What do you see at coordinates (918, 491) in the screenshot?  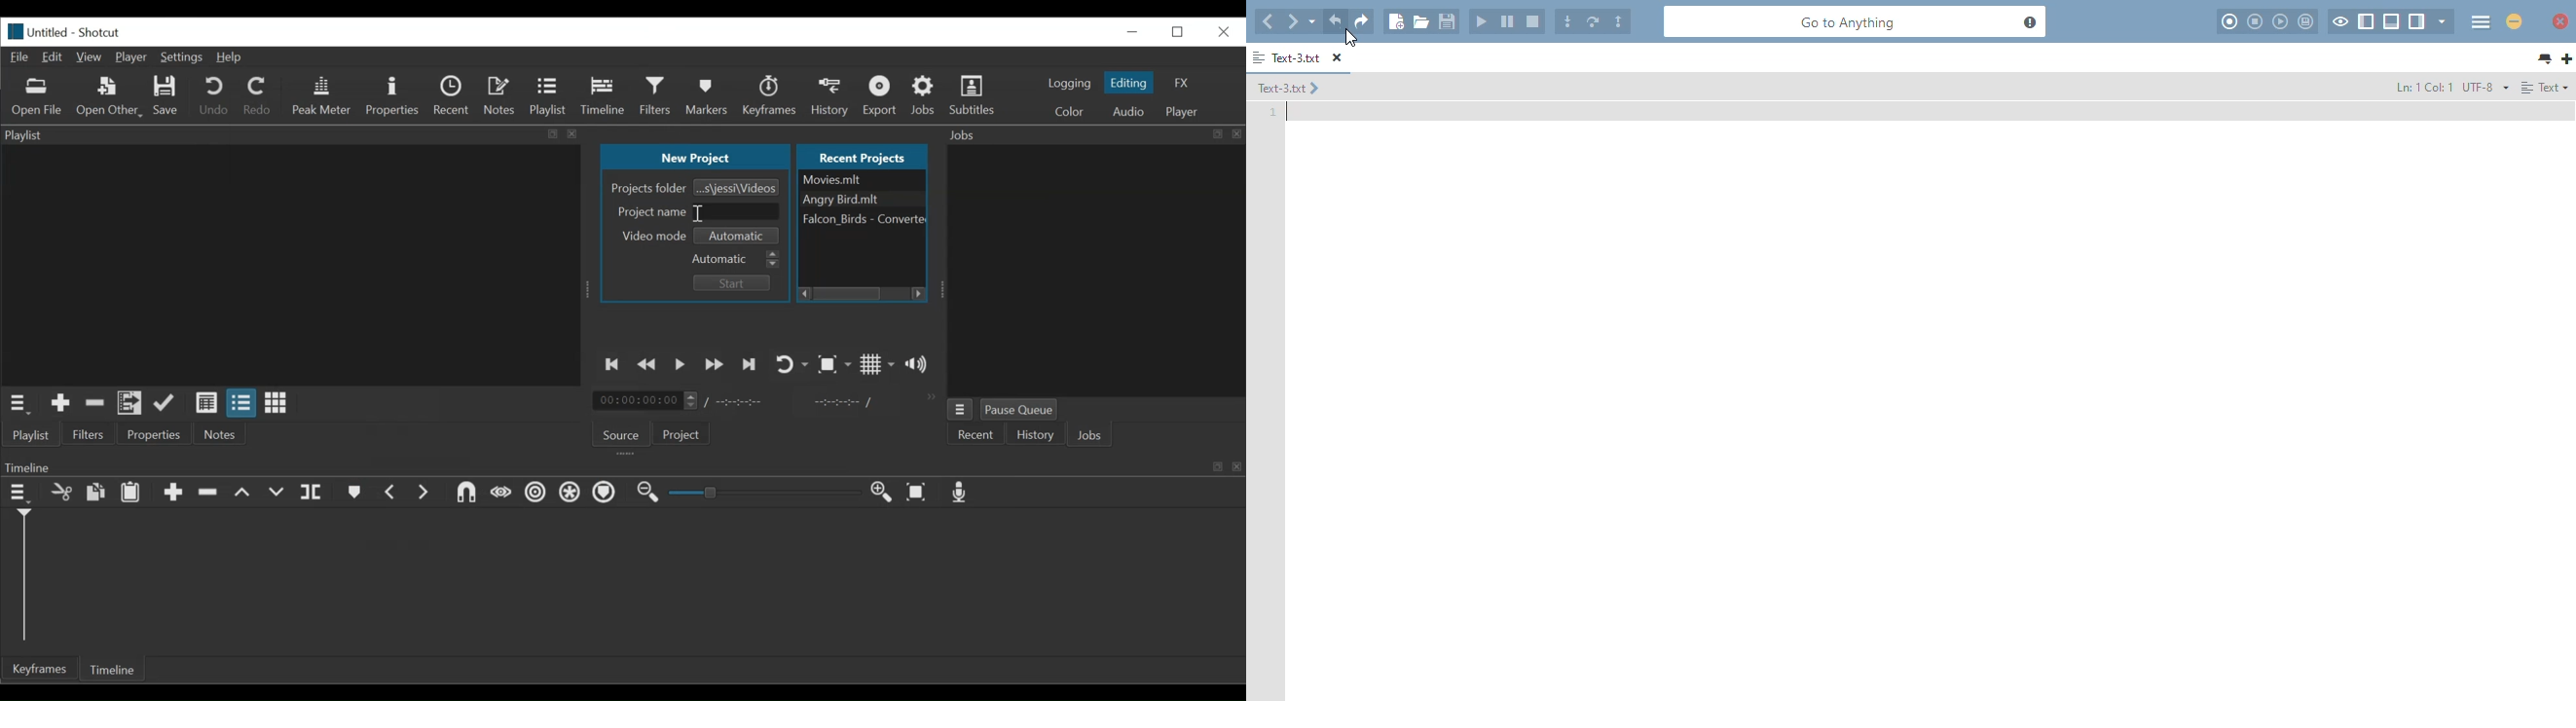 I see `Zoom timeline to fit ` at bounding box center [918, 491].